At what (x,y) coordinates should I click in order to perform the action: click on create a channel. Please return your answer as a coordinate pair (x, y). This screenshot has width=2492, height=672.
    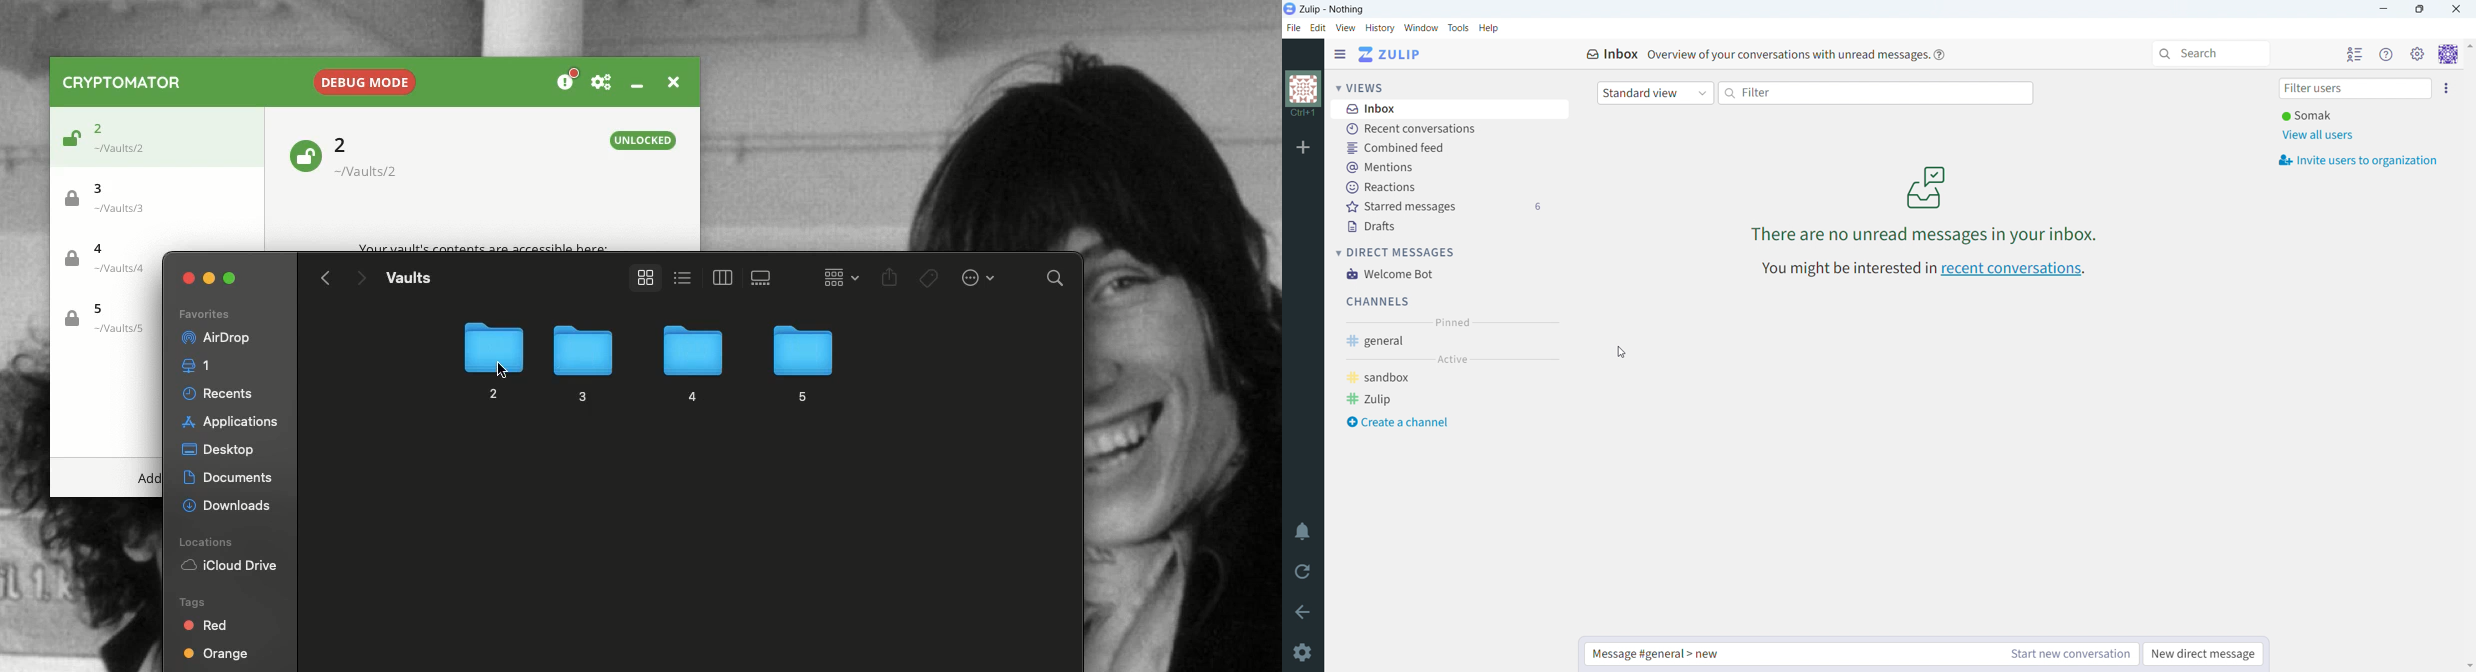
    Looking at the image, I should click on (1423, 422).